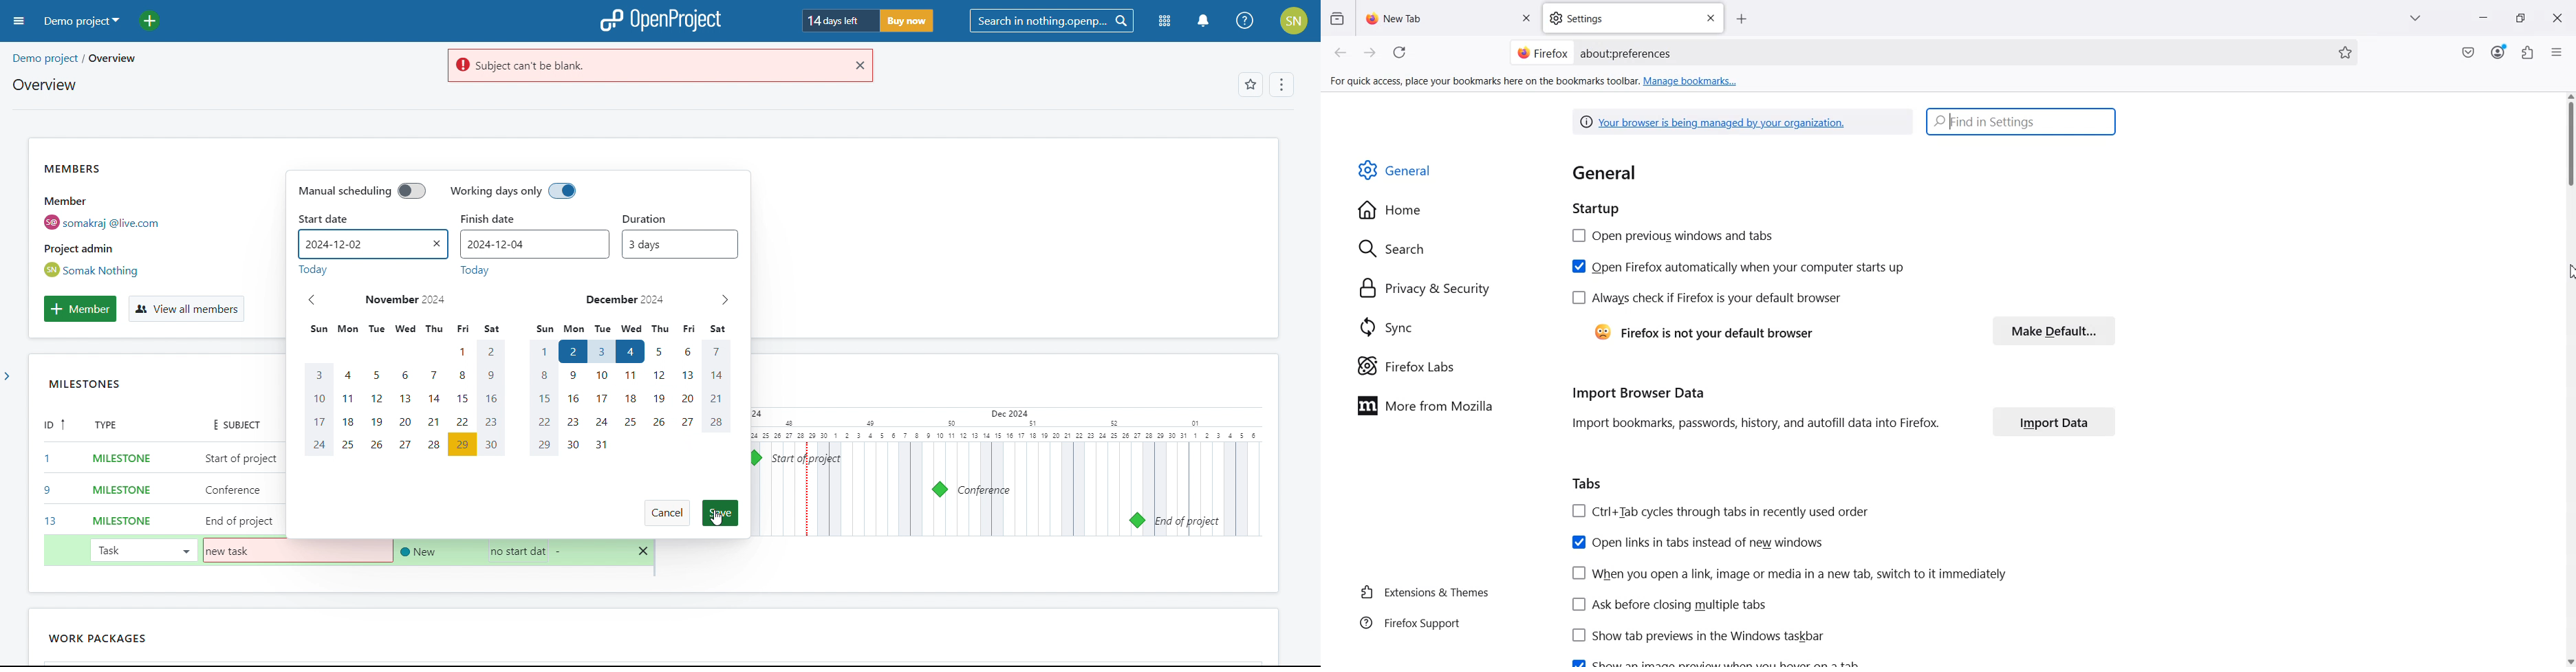  I want to click on Starred, so click(2346, 53).